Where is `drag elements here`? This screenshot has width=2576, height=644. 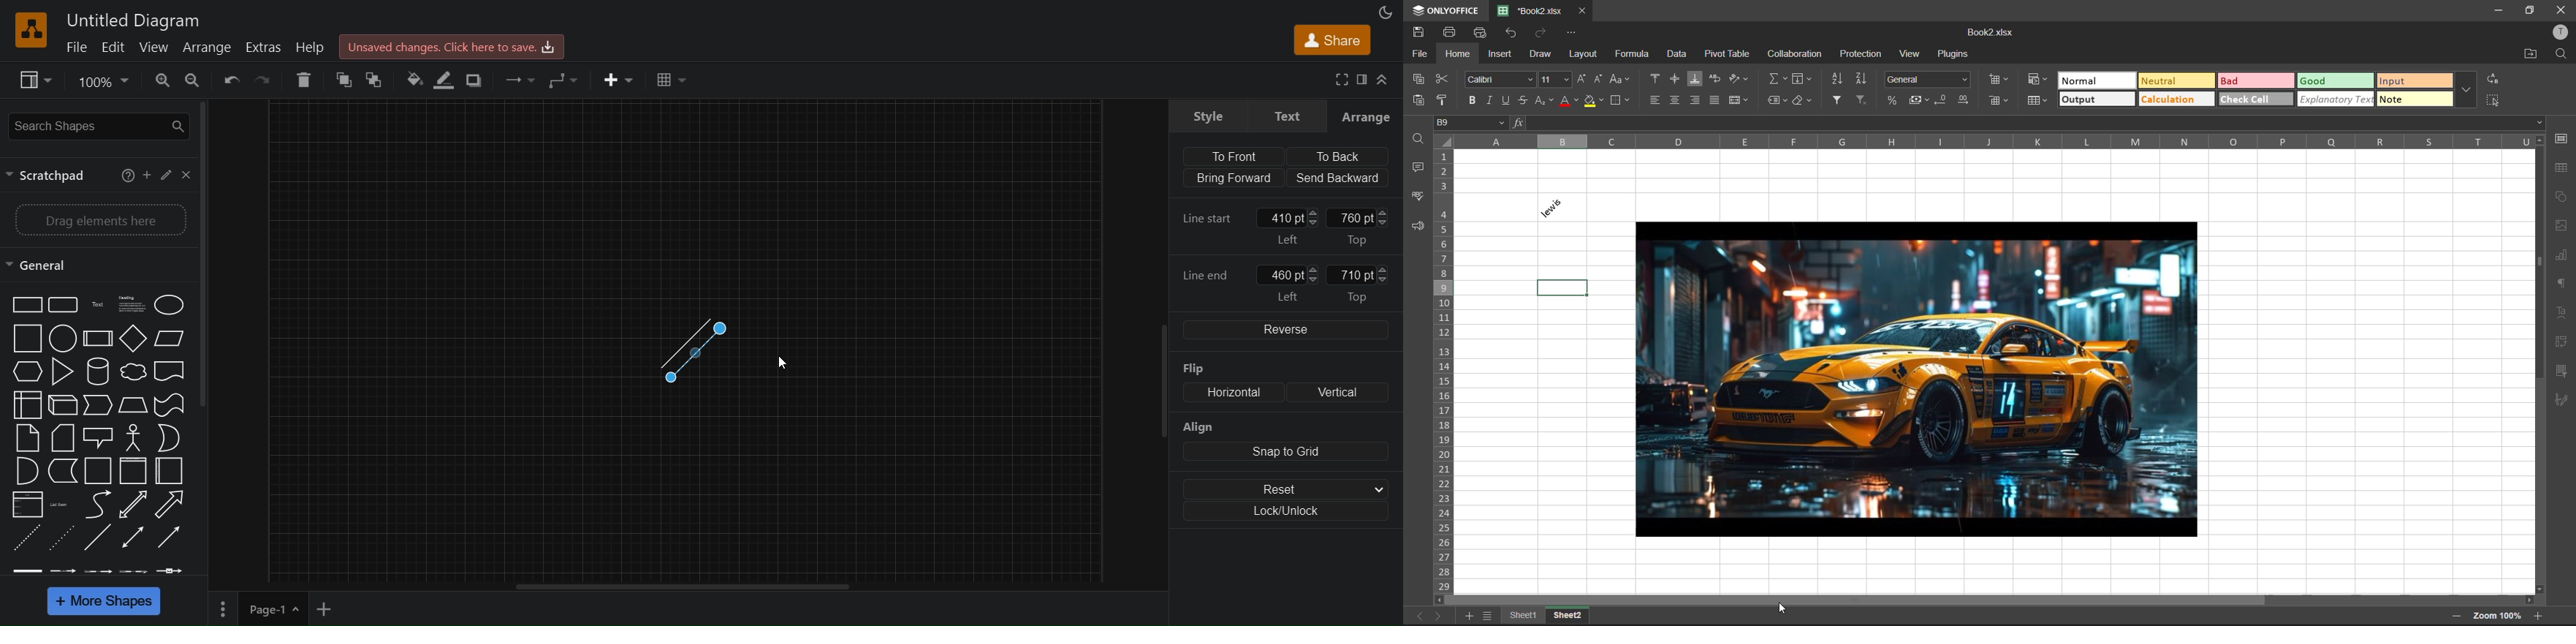
drag elements here is located at coordinates (99, 218).